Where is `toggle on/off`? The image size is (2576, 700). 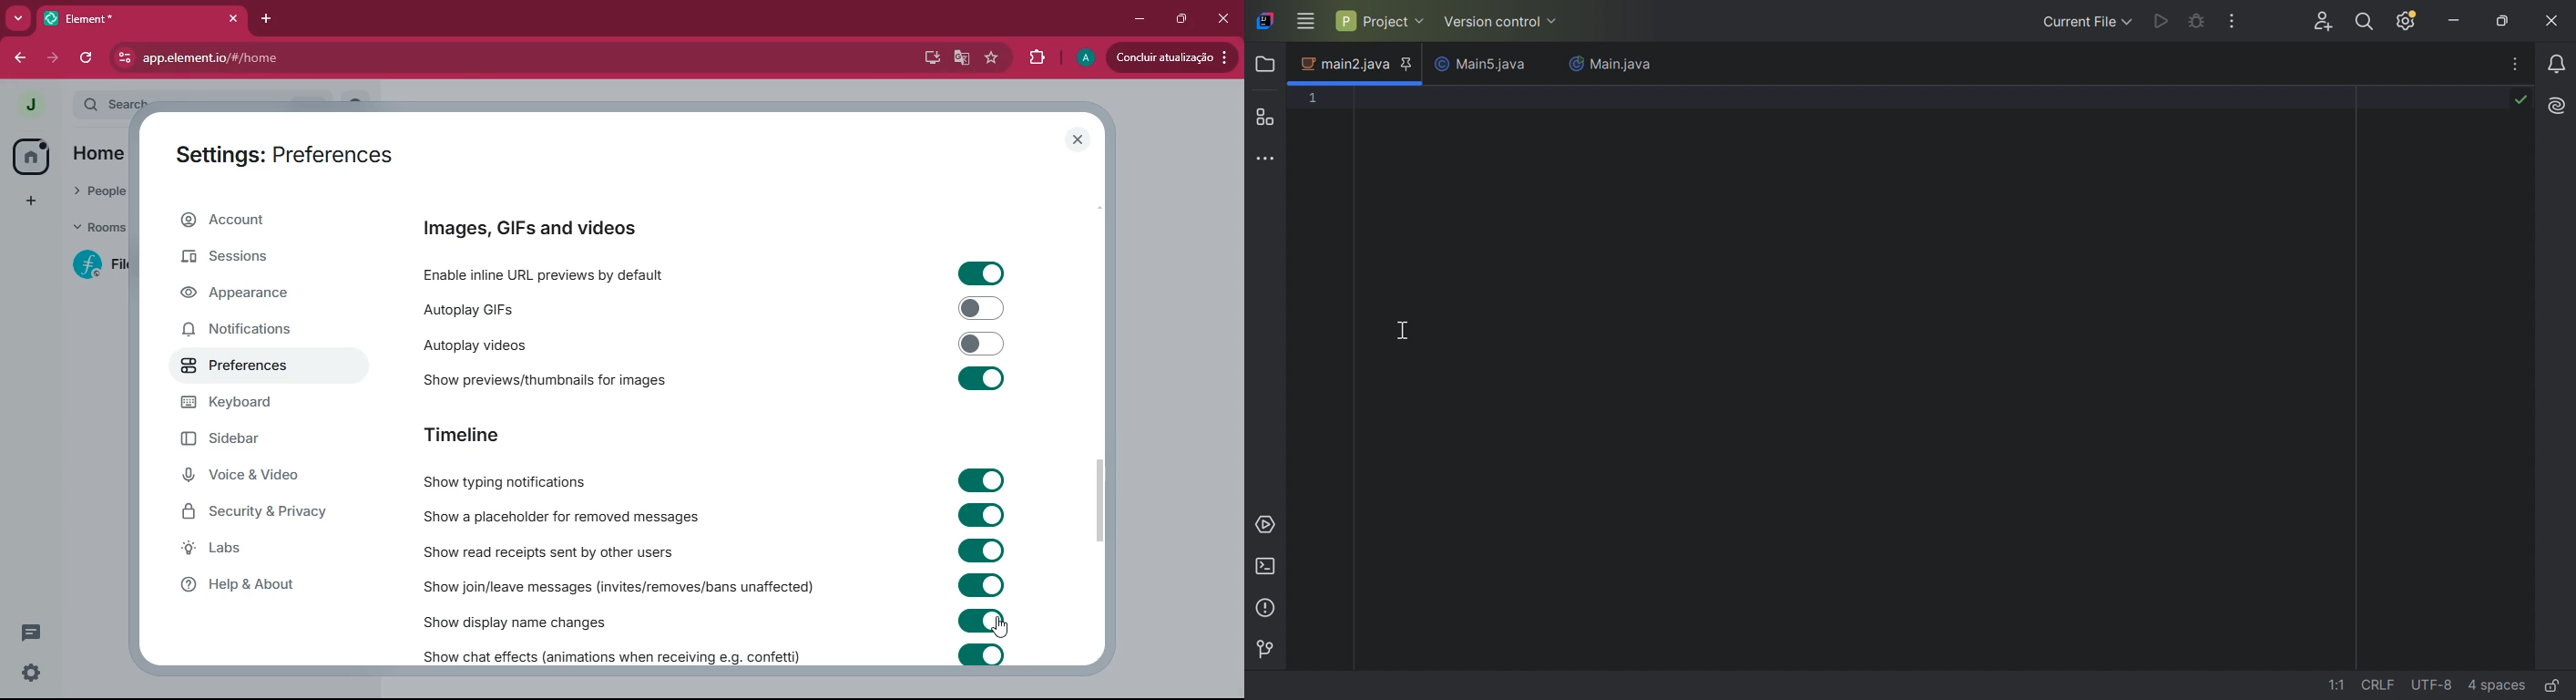
toggle on/off is located at coordinates (983, 655).